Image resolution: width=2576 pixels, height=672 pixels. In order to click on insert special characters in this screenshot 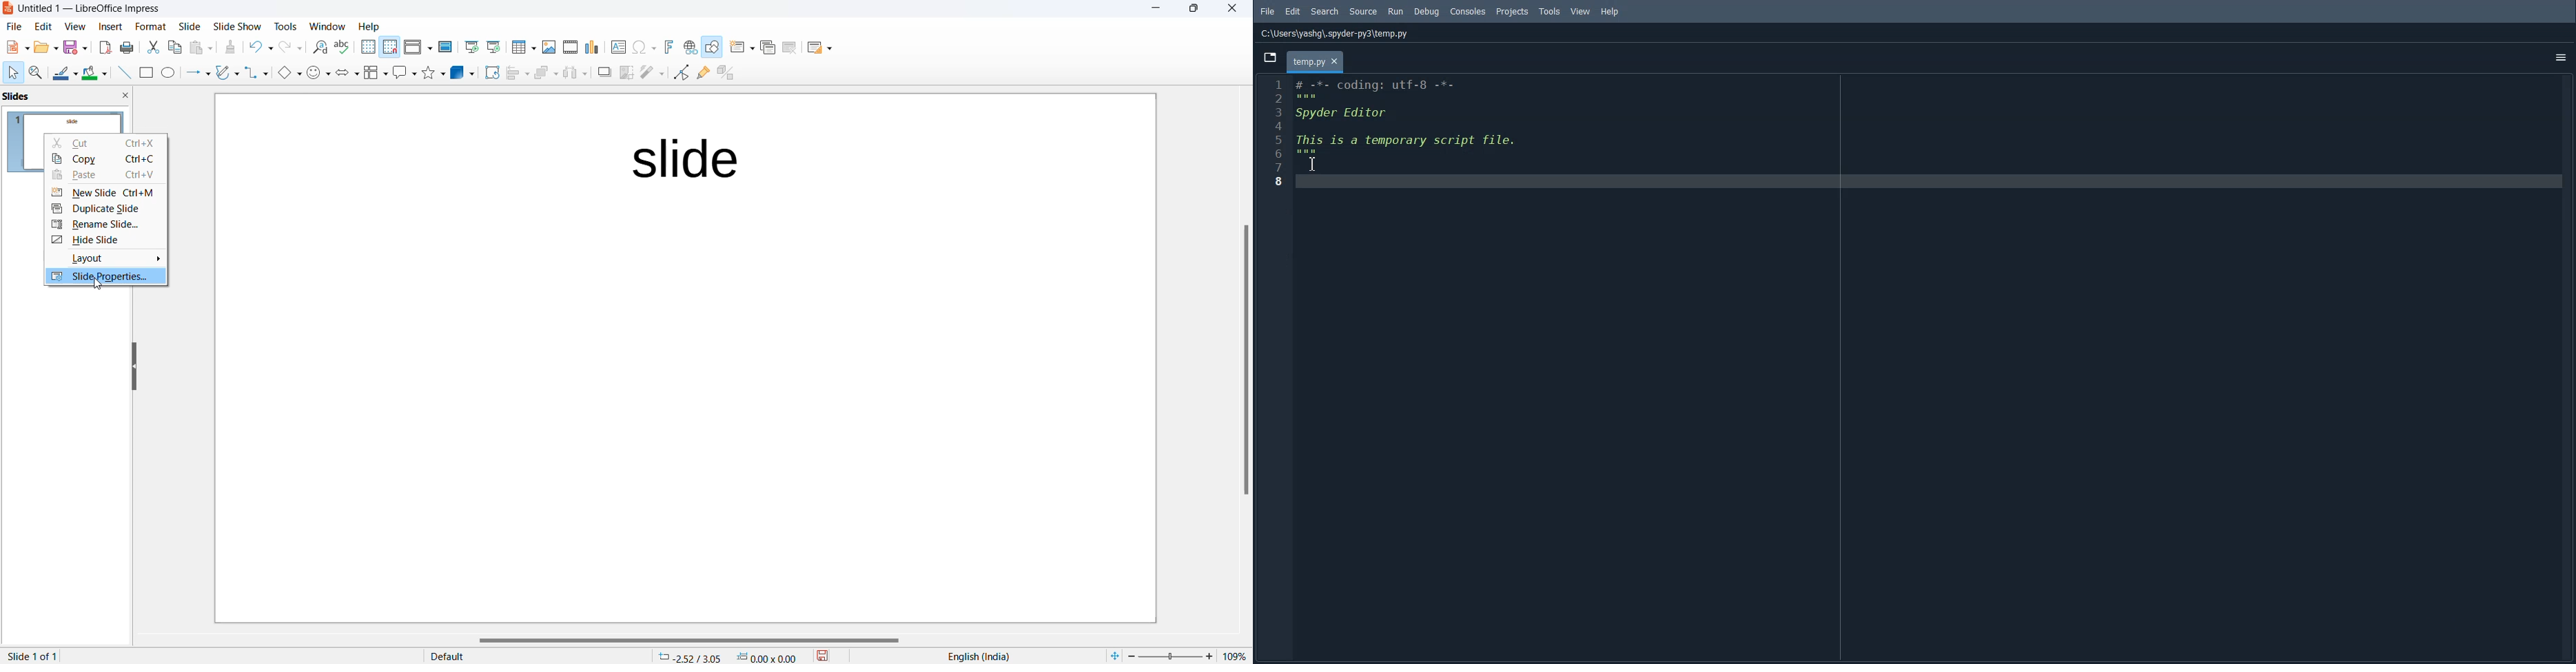, I will do `click(644, 48)`.